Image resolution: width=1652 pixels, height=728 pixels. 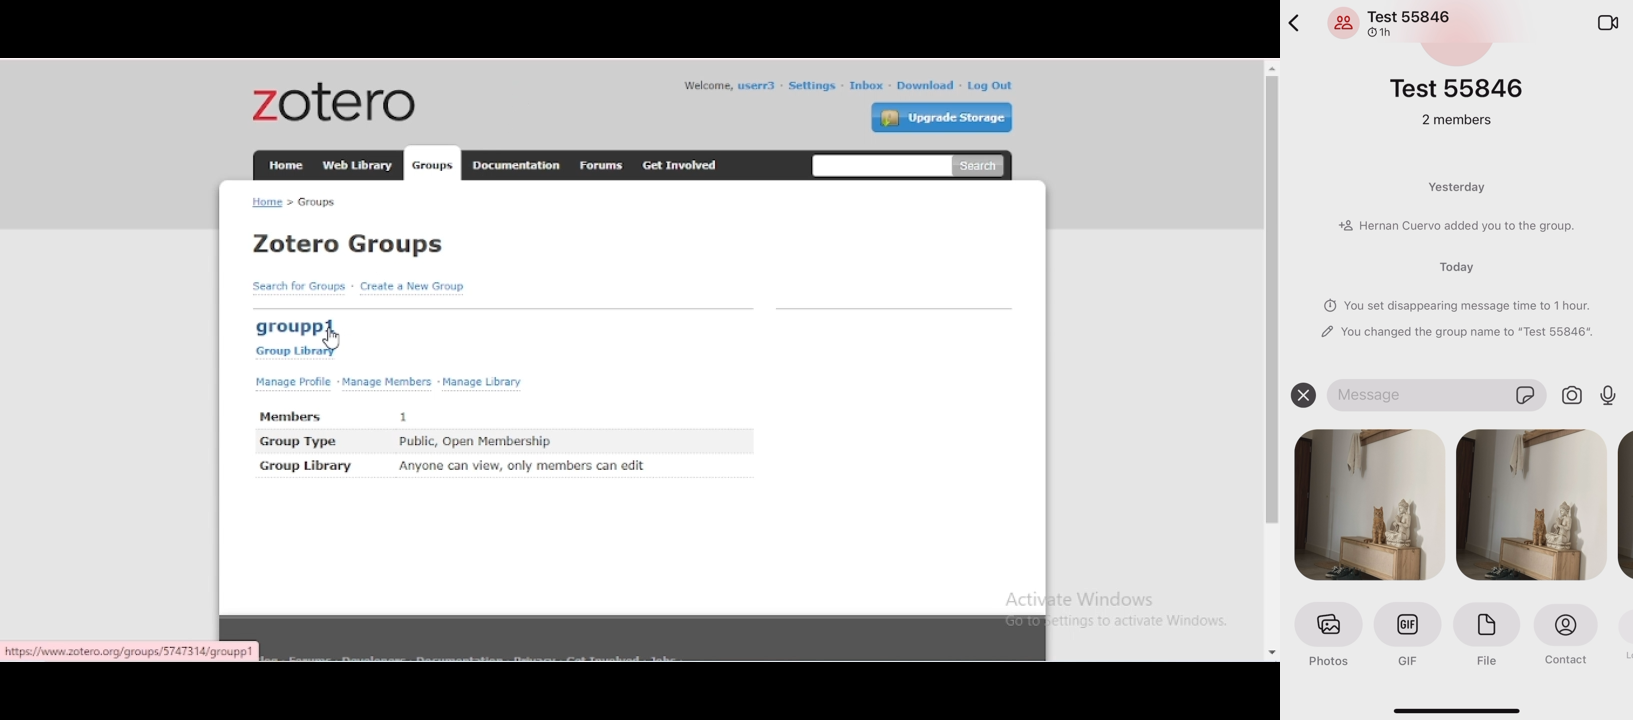 What do you see at coordinates (758, 85) in the screenshot?
I see `profile` at bounding box center [758, 85].